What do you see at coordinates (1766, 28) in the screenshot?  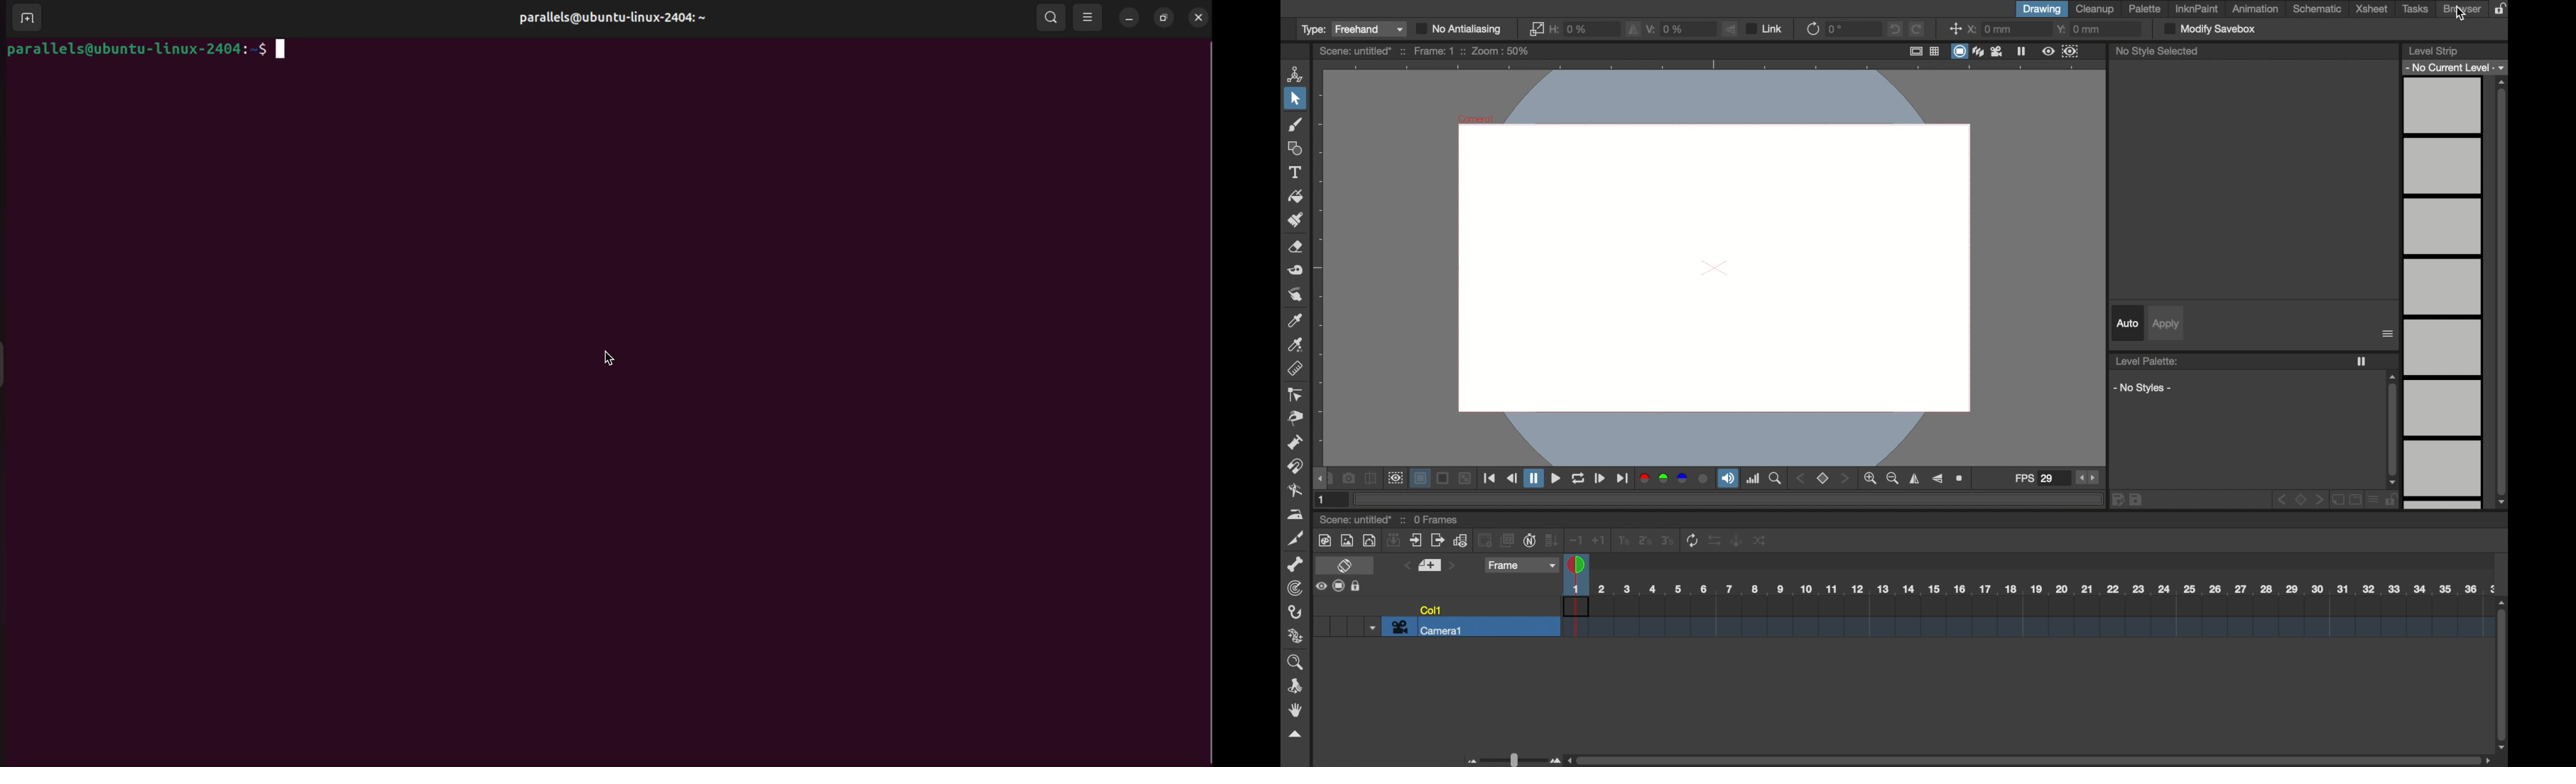 I see `link` at bounding box center [1766, 28].